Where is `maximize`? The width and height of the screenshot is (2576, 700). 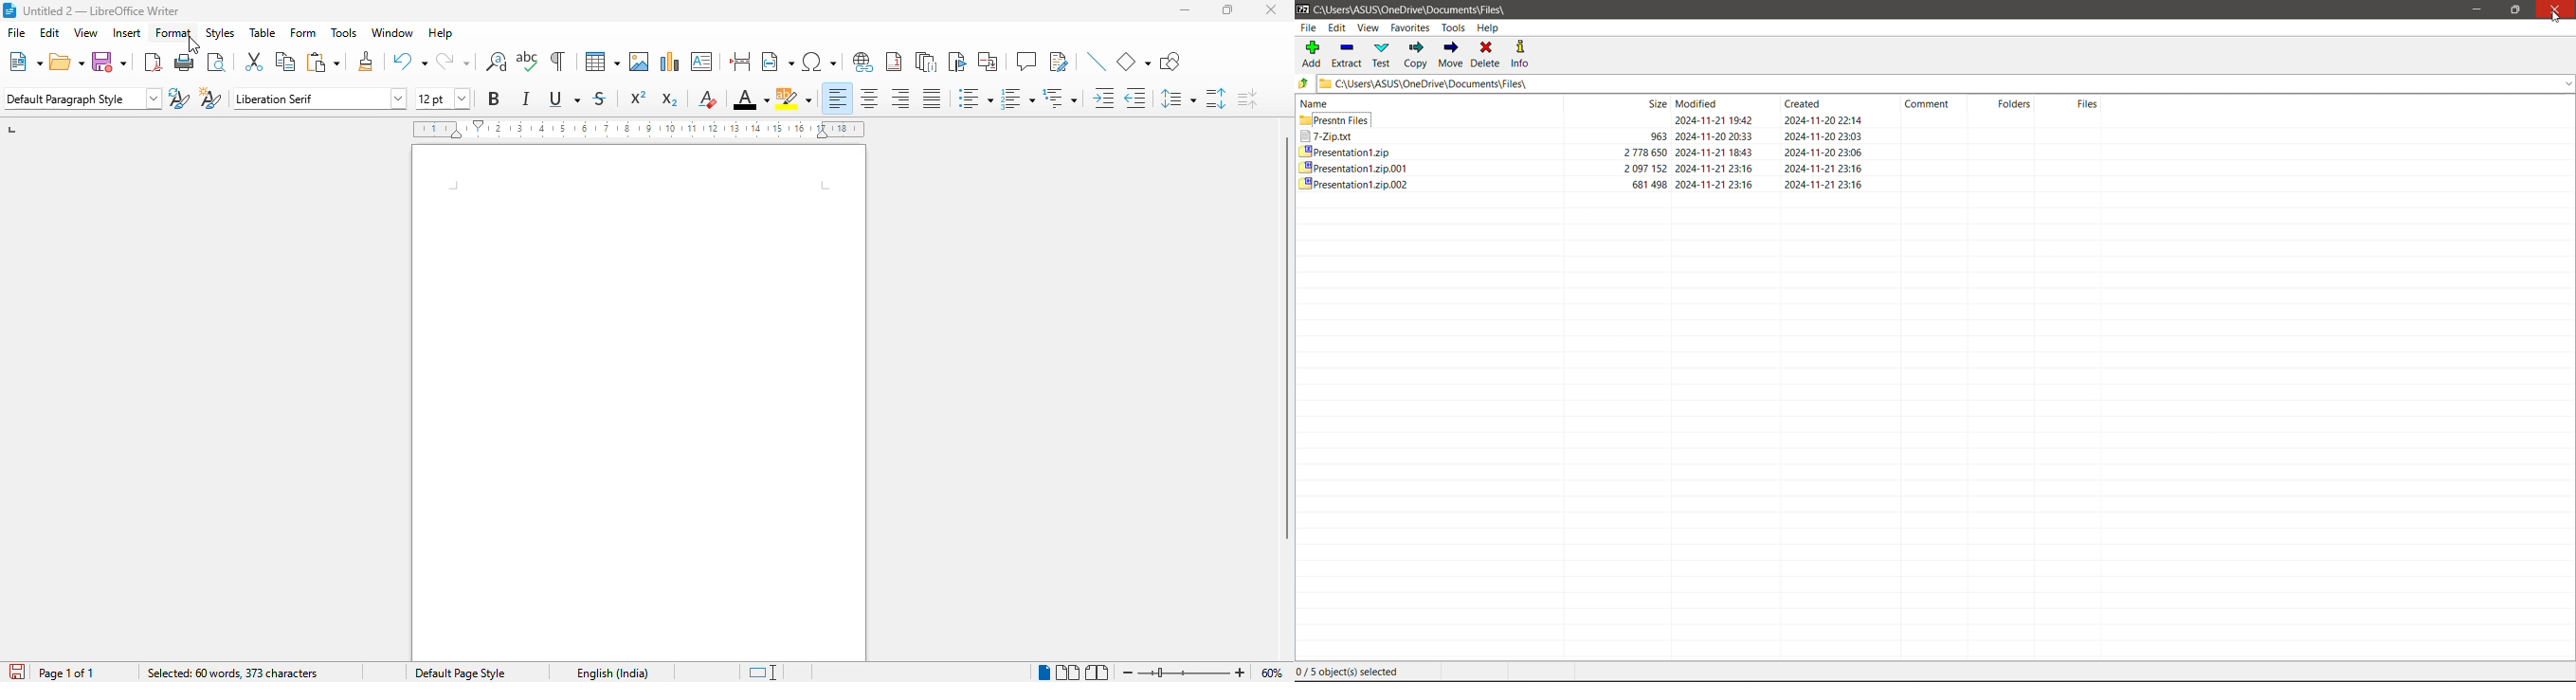 maximize is located at coordinates (1228, 9).